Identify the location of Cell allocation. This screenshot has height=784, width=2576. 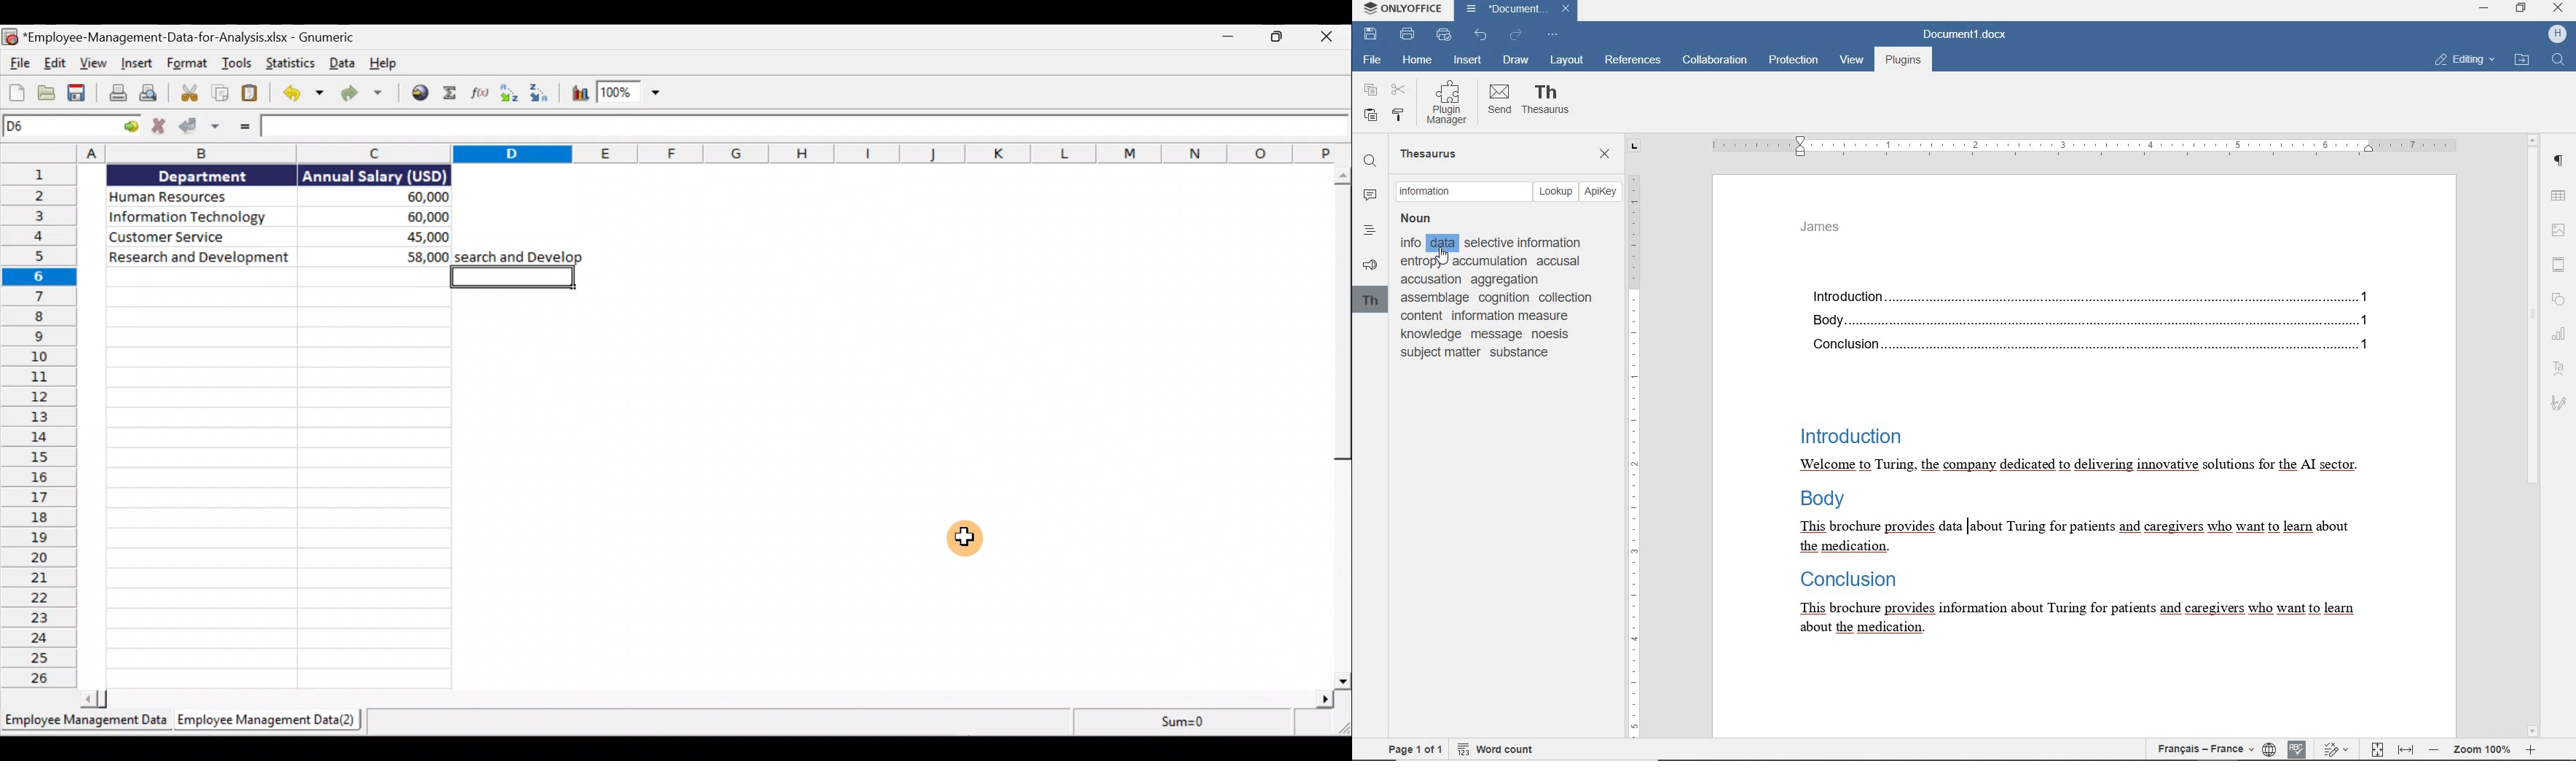
(70, 126).